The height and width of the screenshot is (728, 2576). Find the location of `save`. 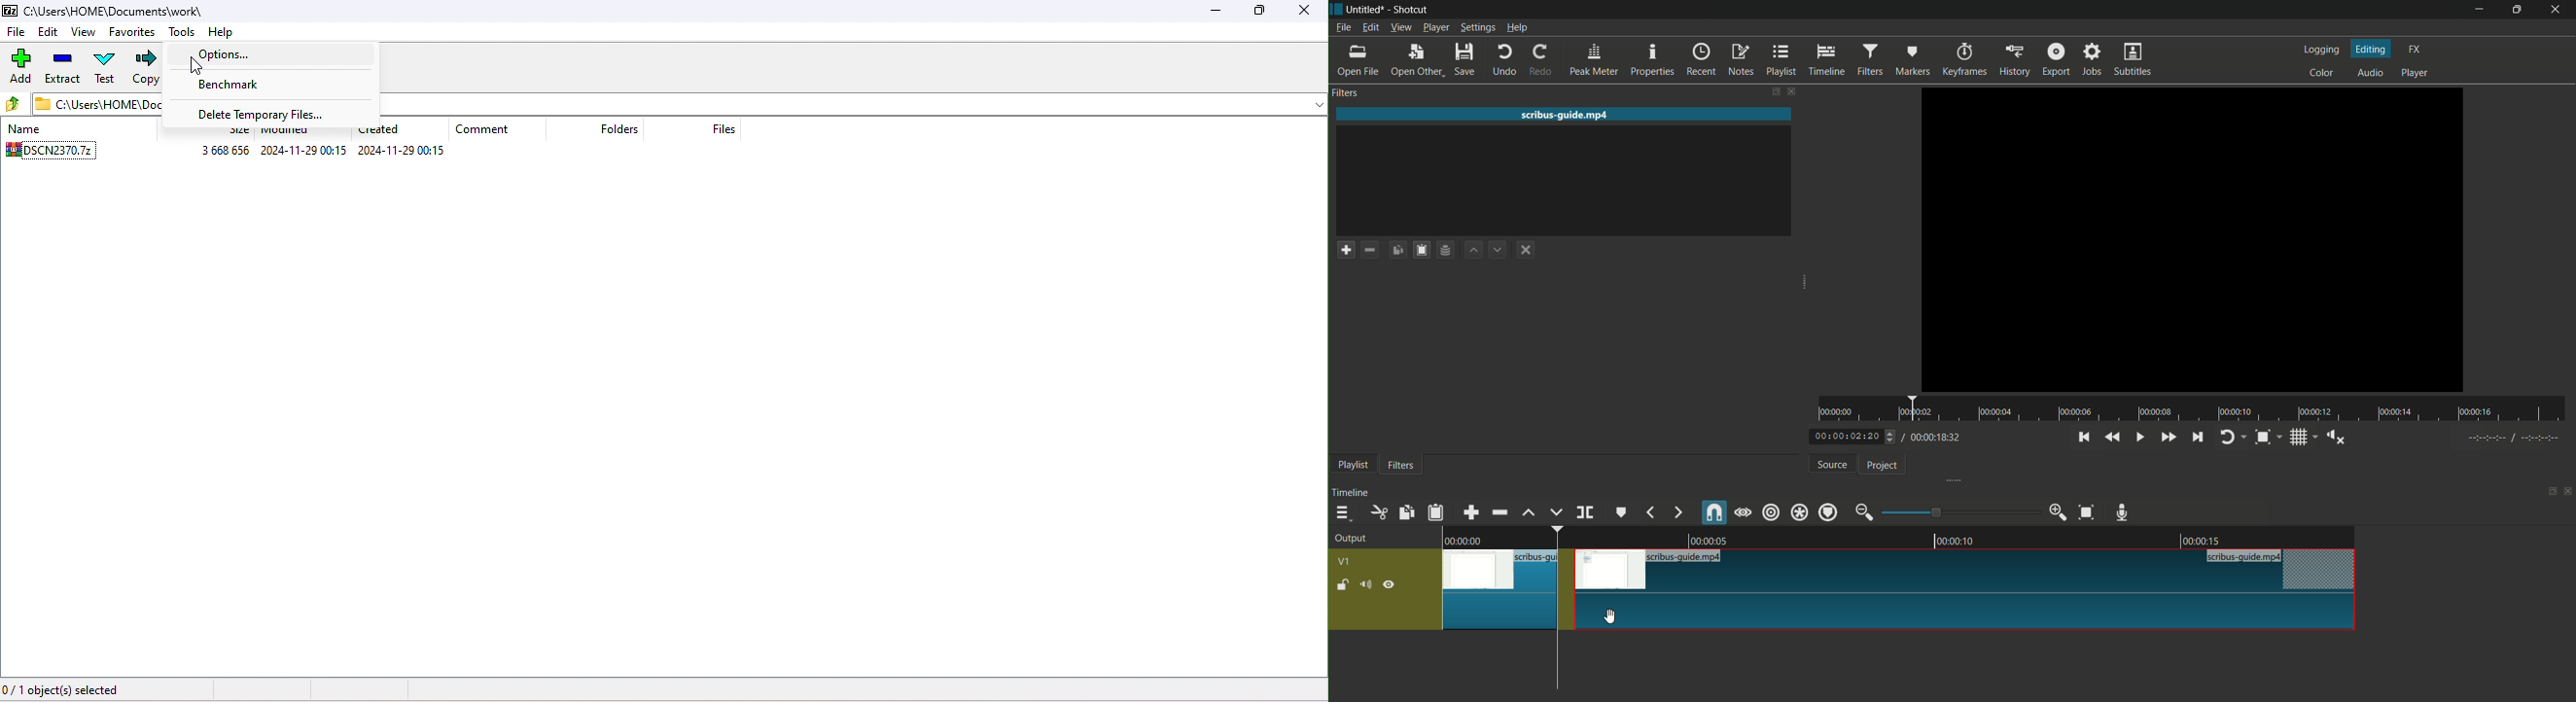

save is located at coordinates (1464, 58).